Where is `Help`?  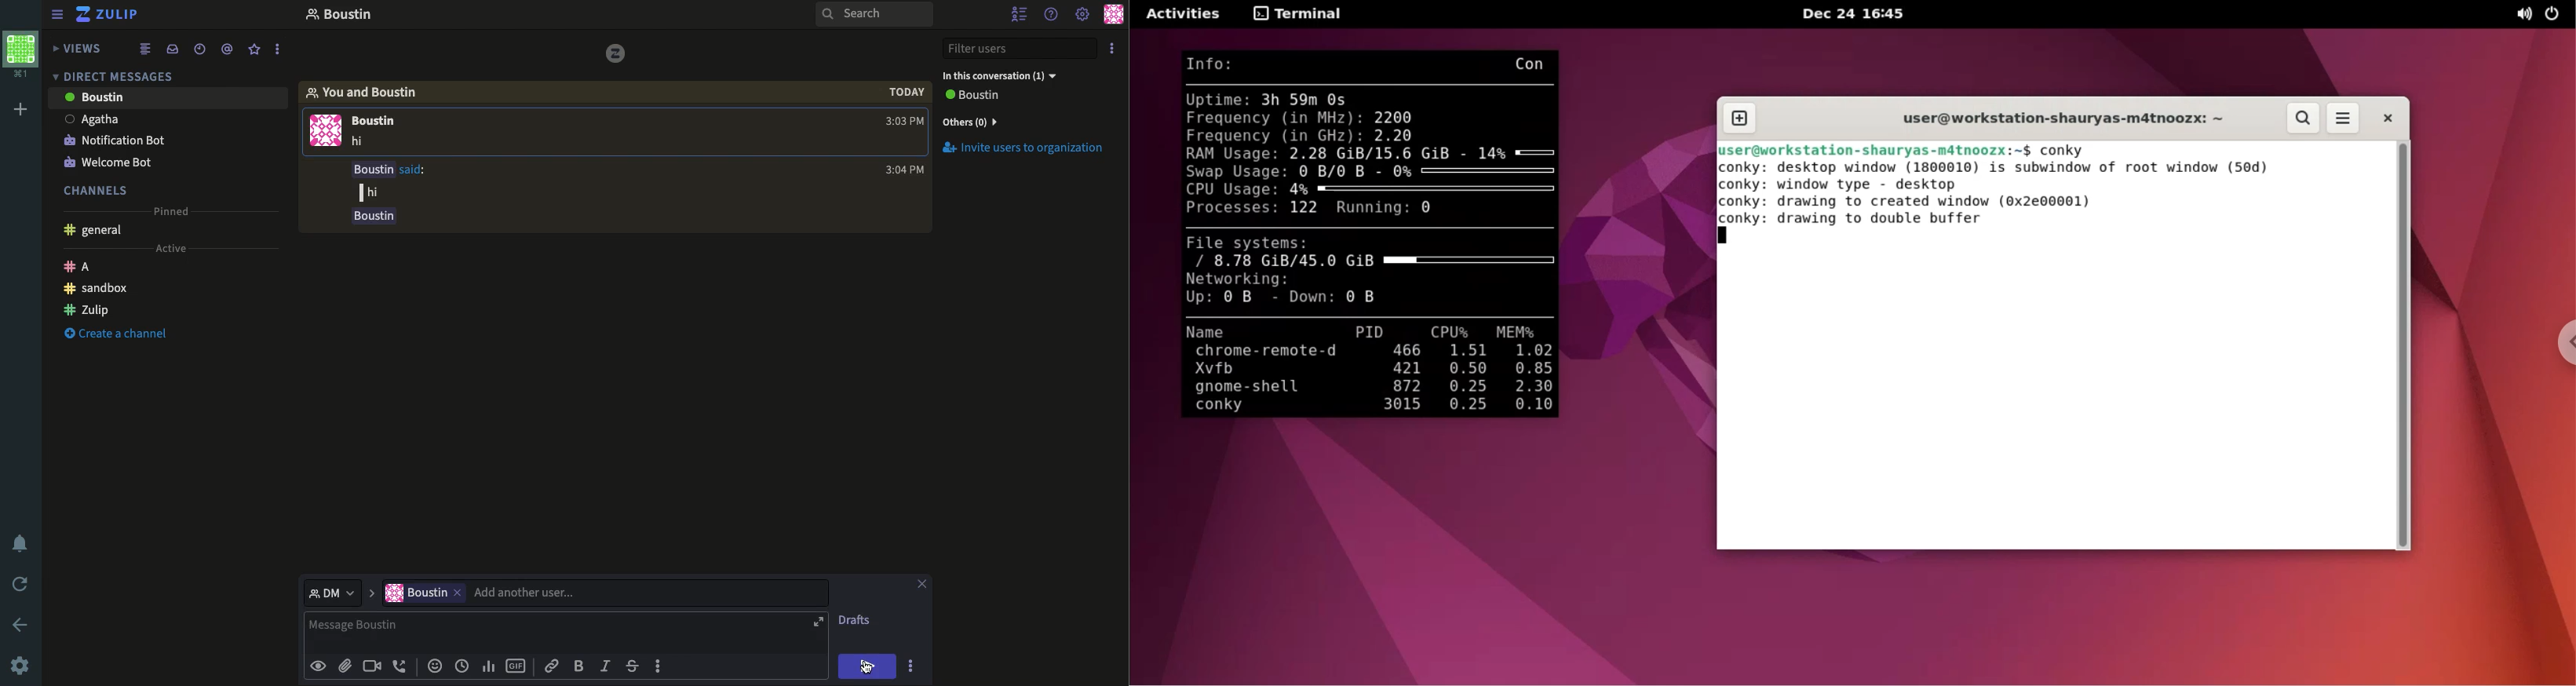
Help is located at coordinates (1052, 13).